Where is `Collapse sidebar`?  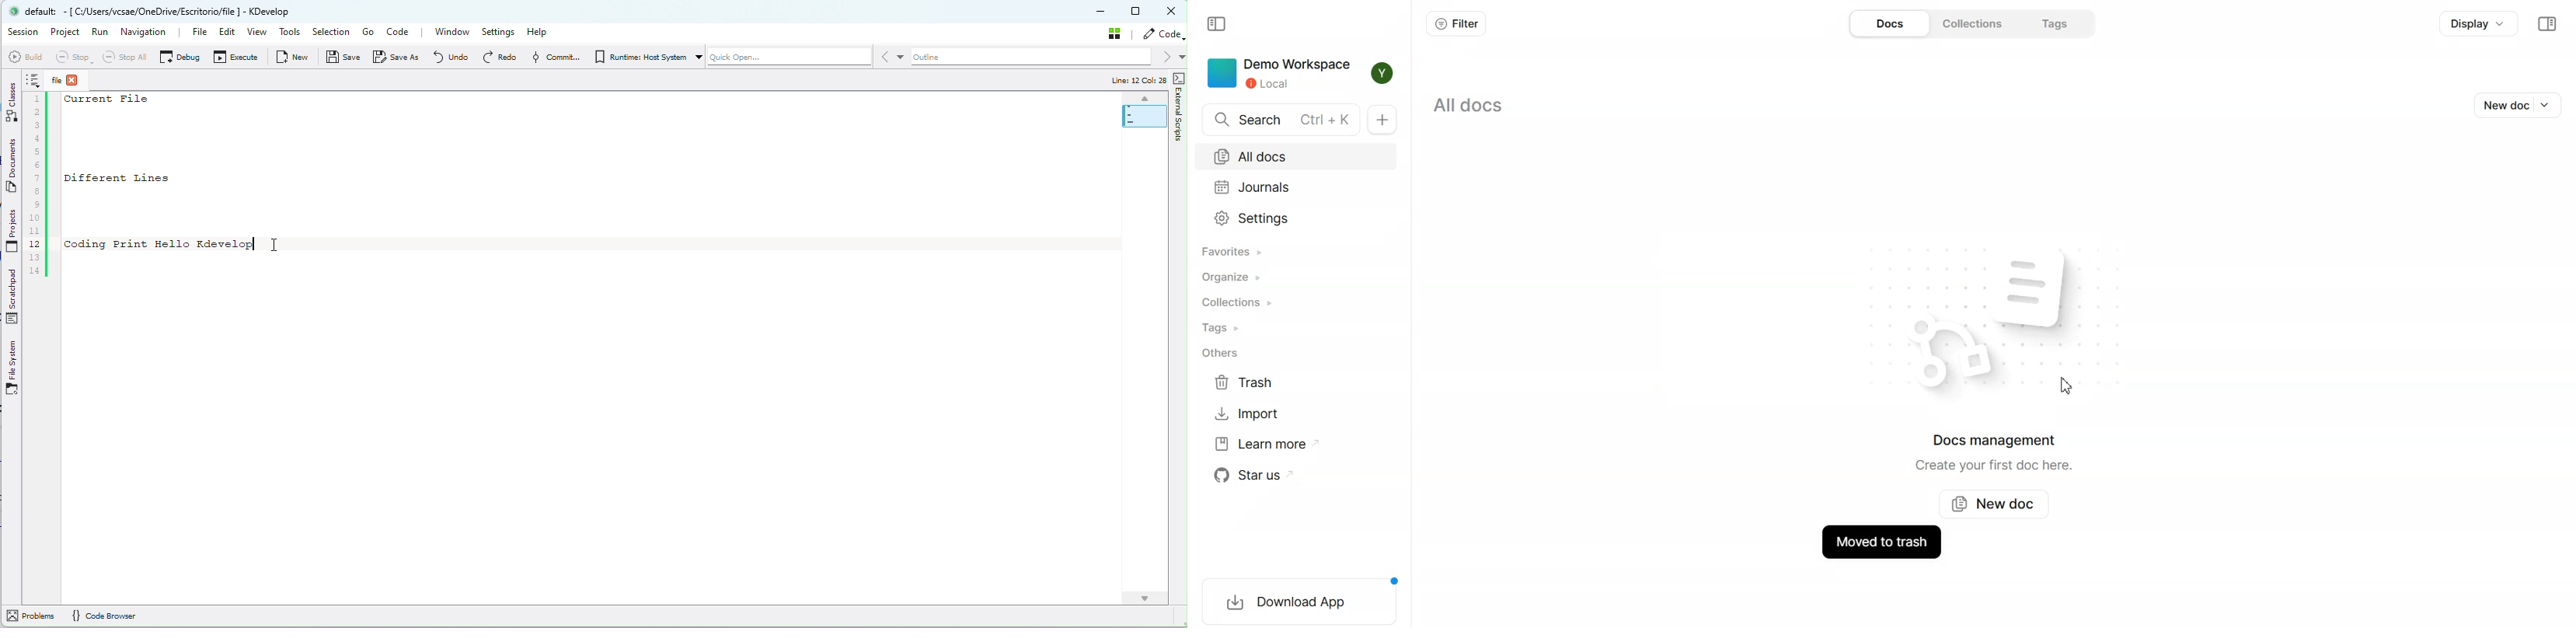 Collapse sidebar is located at coordinates (2549, 24).